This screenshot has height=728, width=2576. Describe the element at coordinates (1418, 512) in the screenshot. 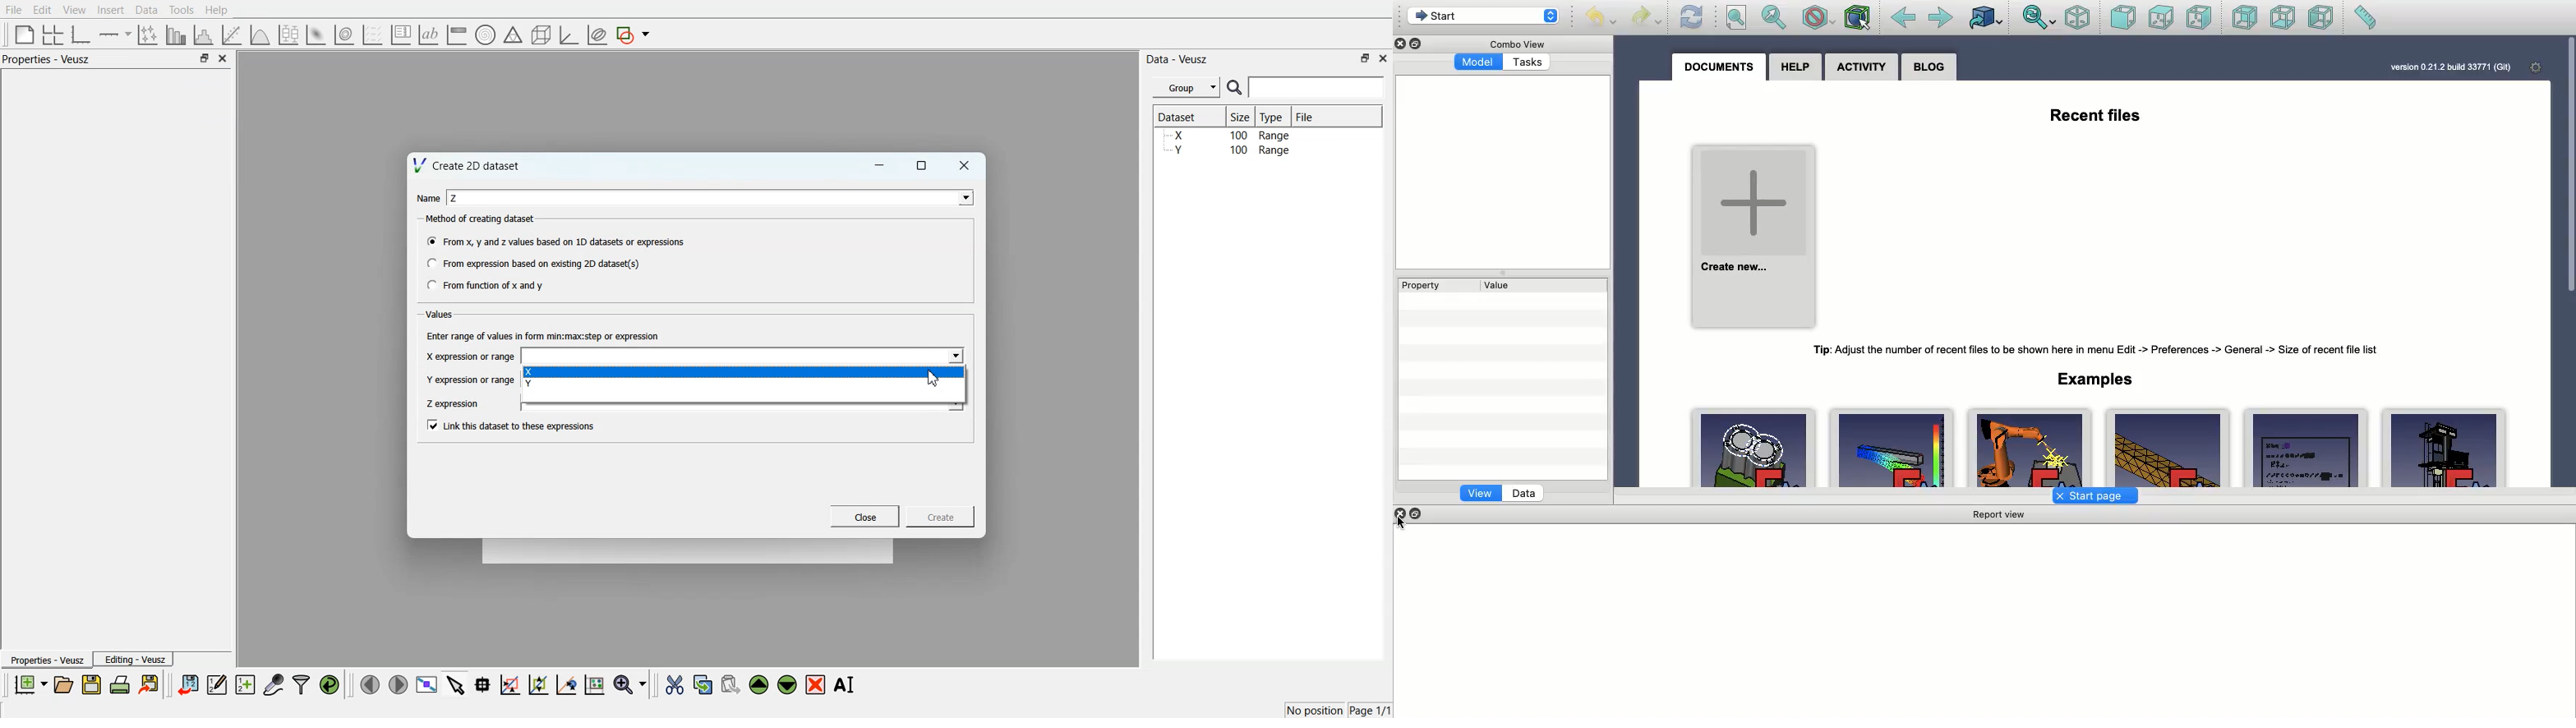

I see `Duplicate` at that location.